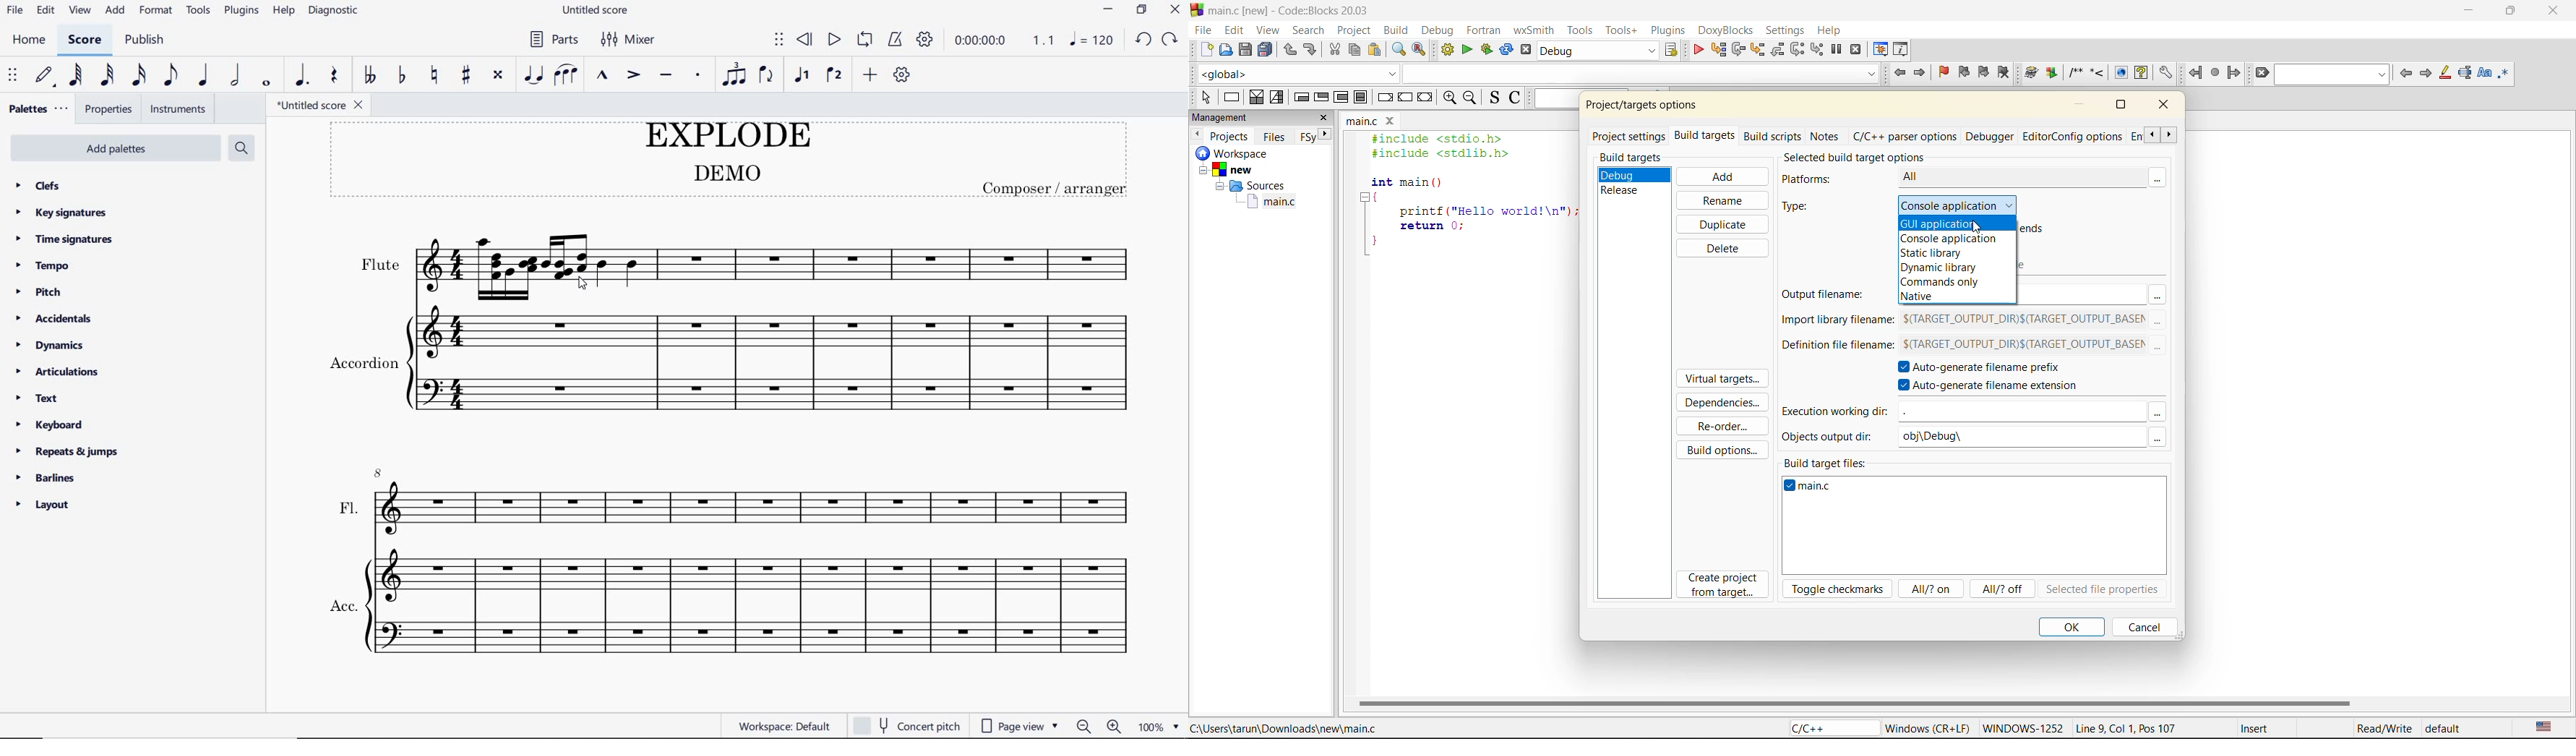 This screenshot has height=756, width=2576. What do you see at coordinates (1288, 729) in the screenshot?
I see `C:\Users\tarun\Downloads\new\main.c` at bounding box center [1288, 729].